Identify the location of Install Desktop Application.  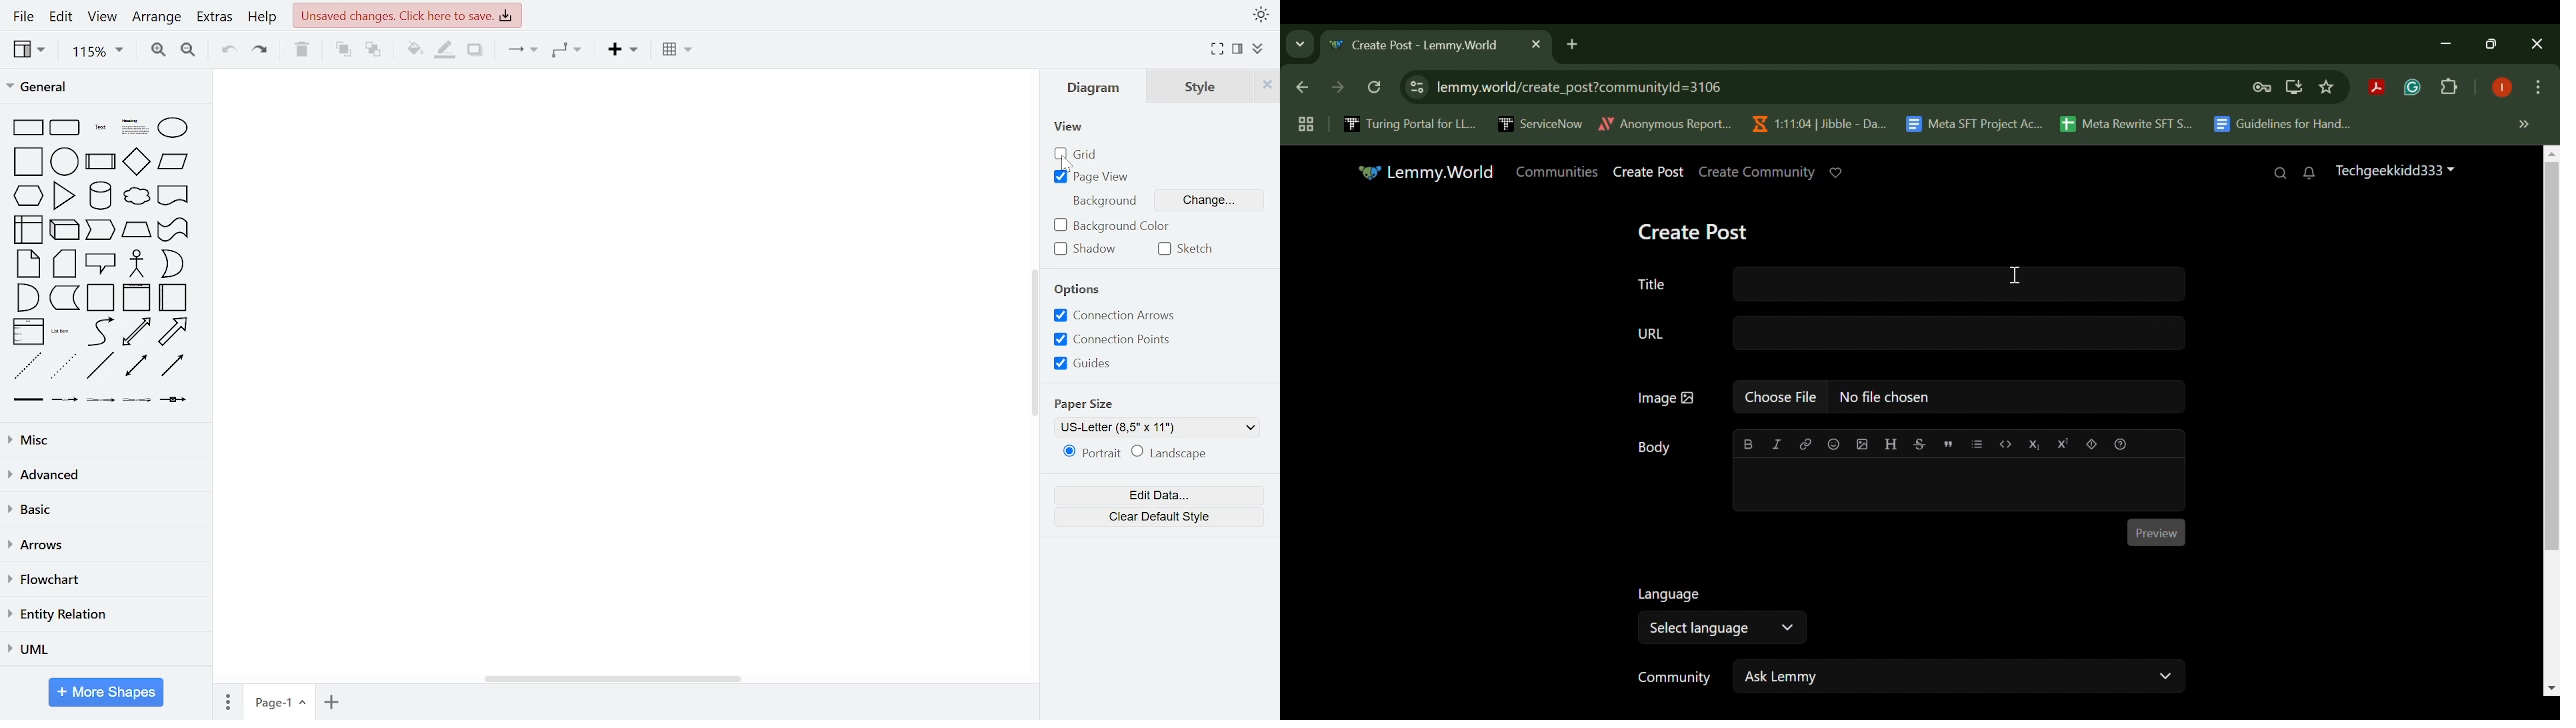
(2293, 87).